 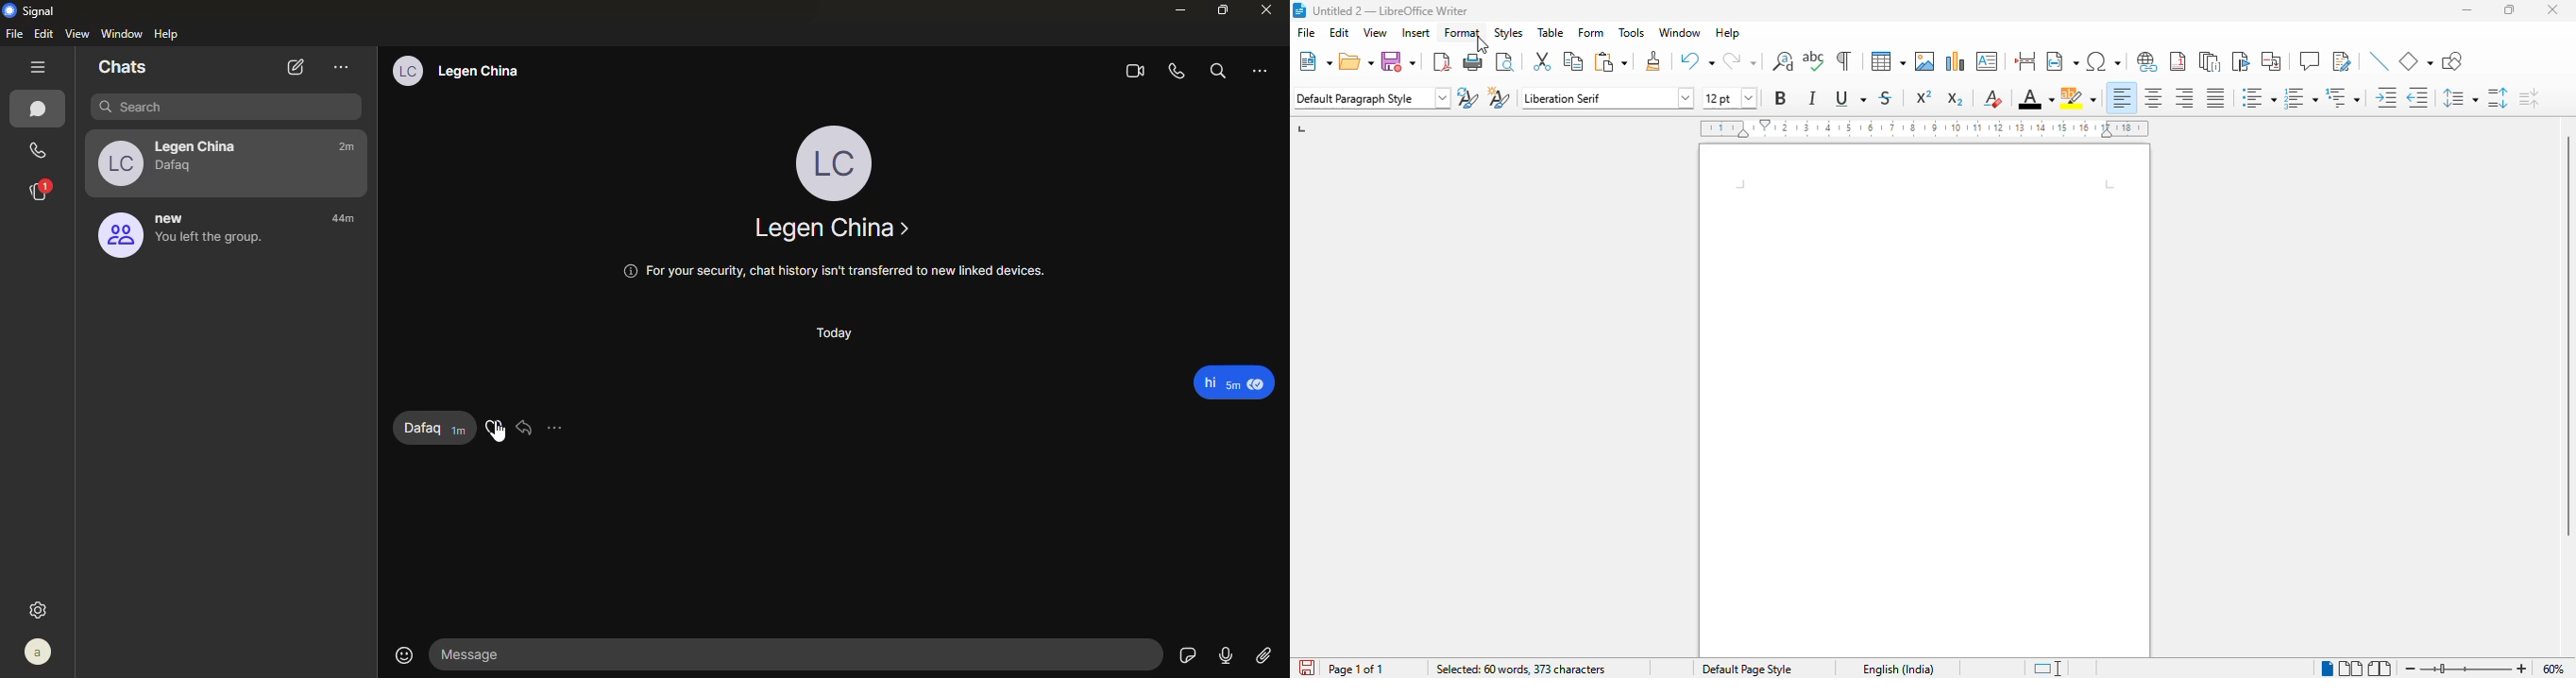 I want to click on multi-page view, so click(x=2350, y=668).